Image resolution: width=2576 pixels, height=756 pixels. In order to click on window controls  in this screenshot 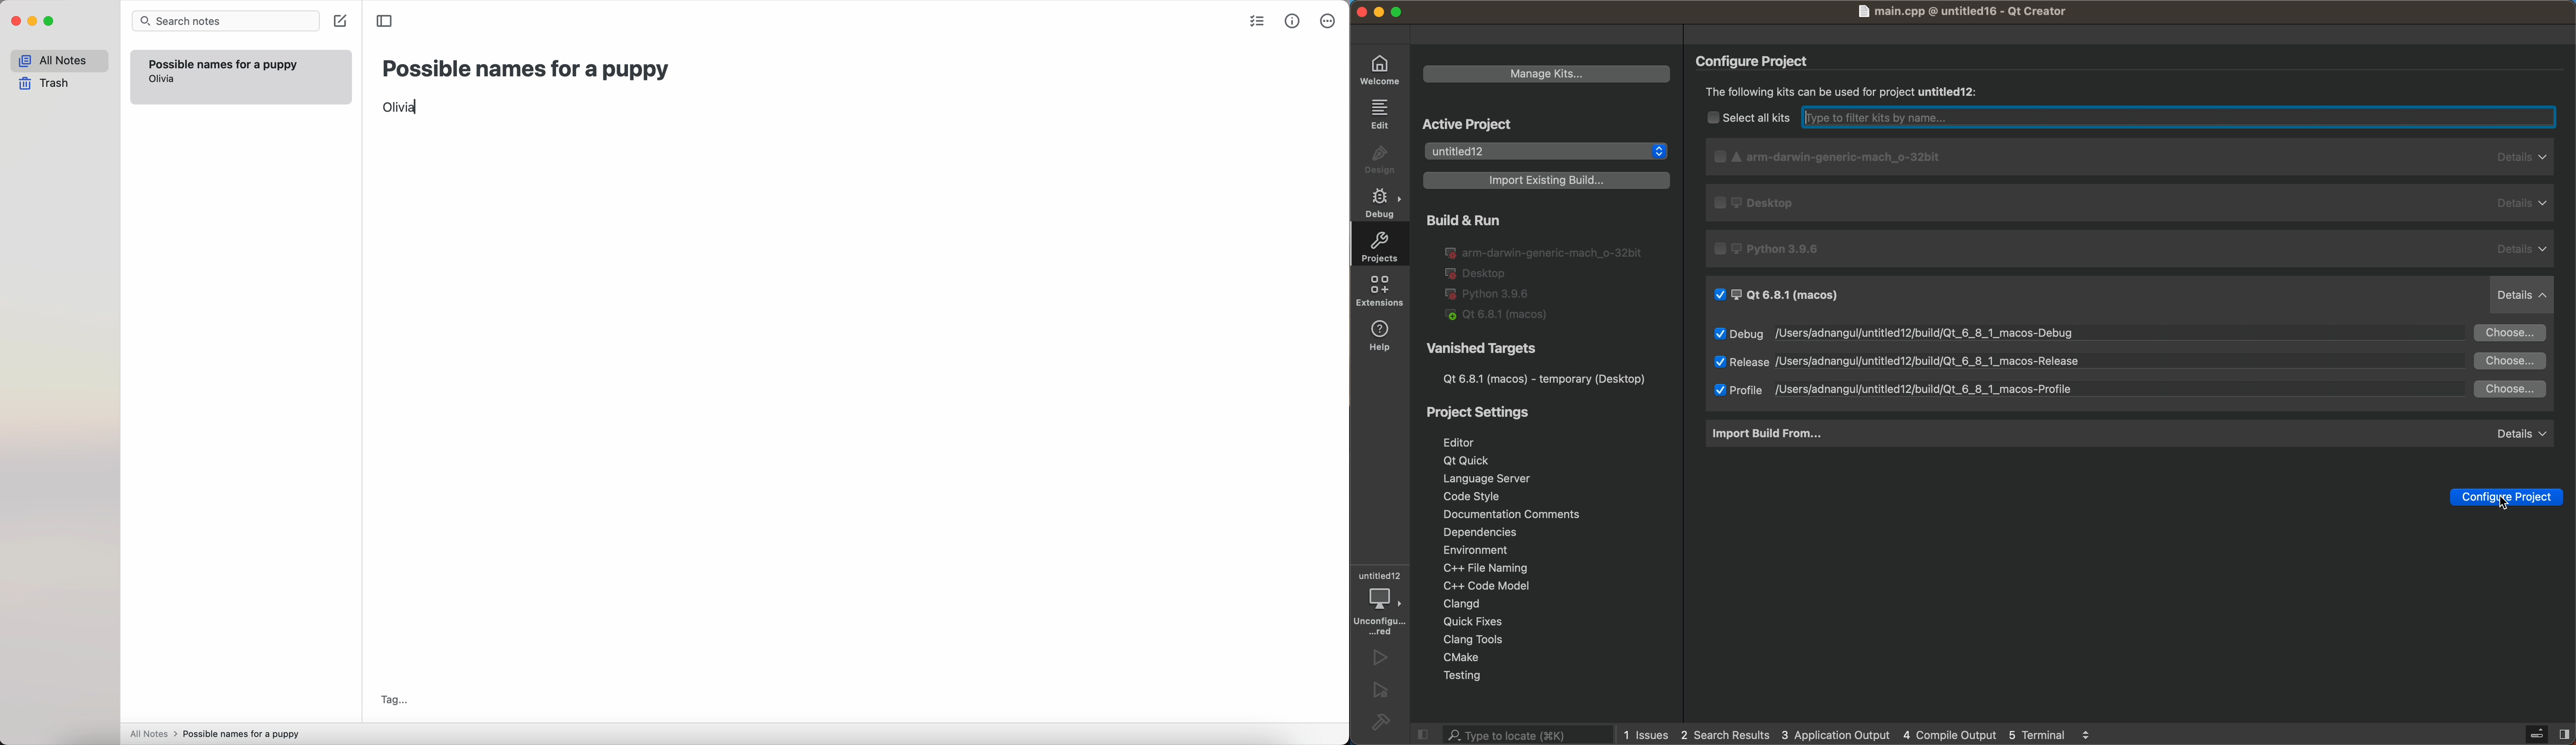, I will do `click(1389, 12)`.